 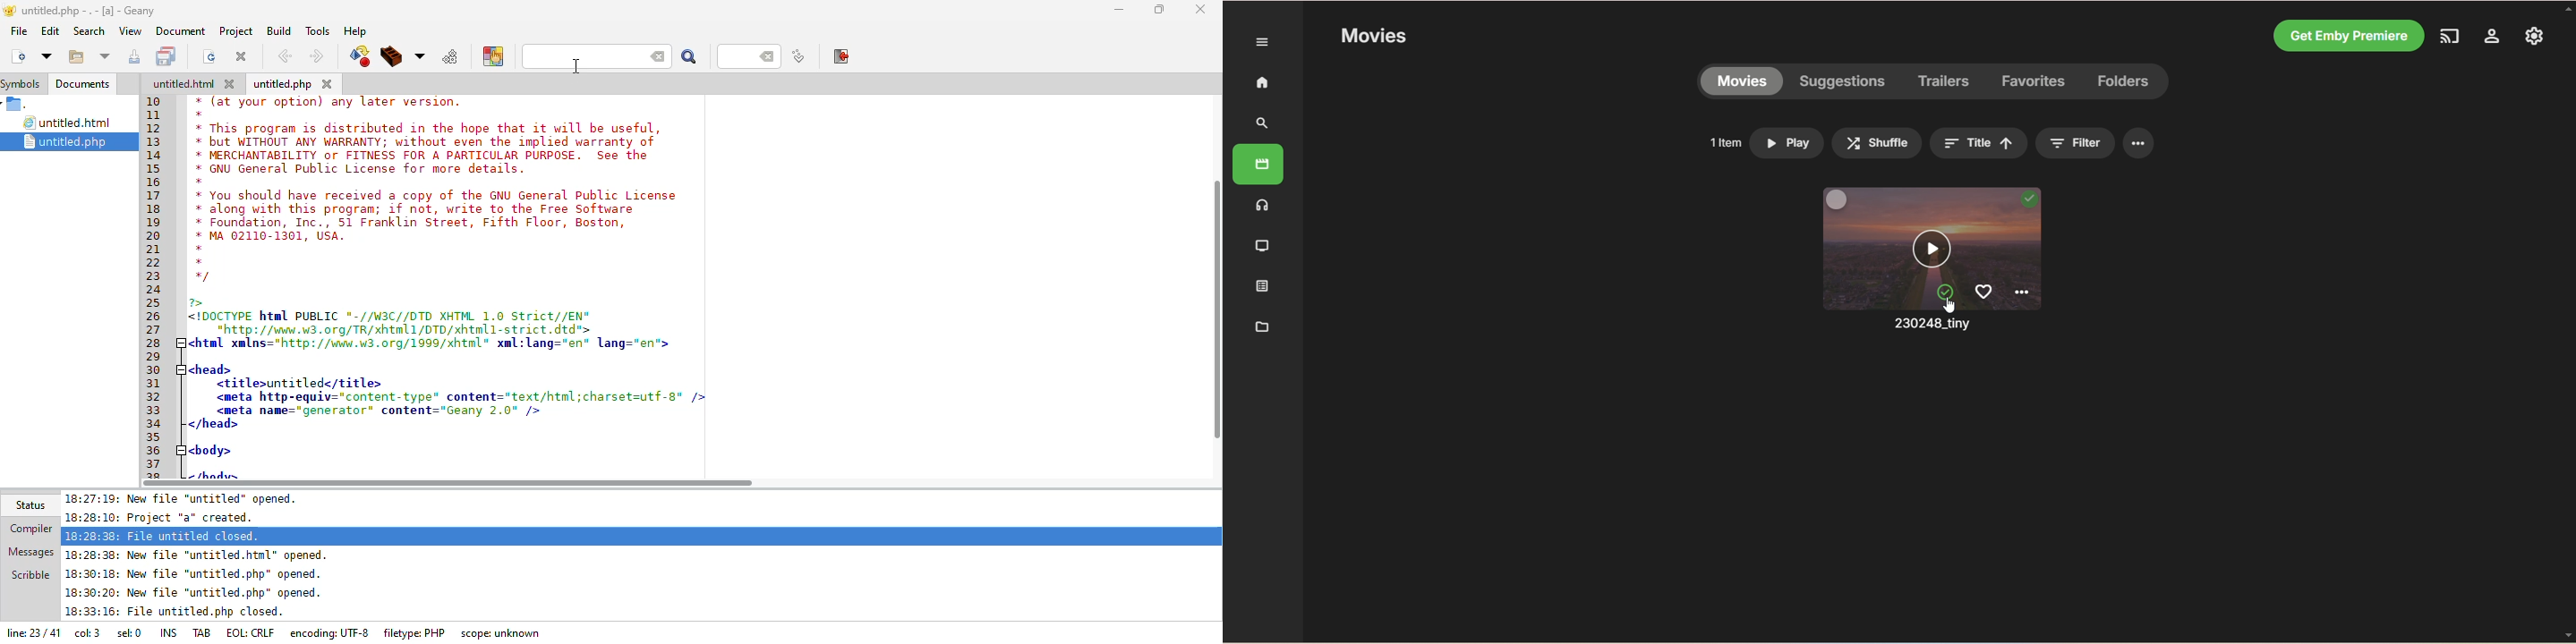 I want to click on tools, so click(x=317, y=30).